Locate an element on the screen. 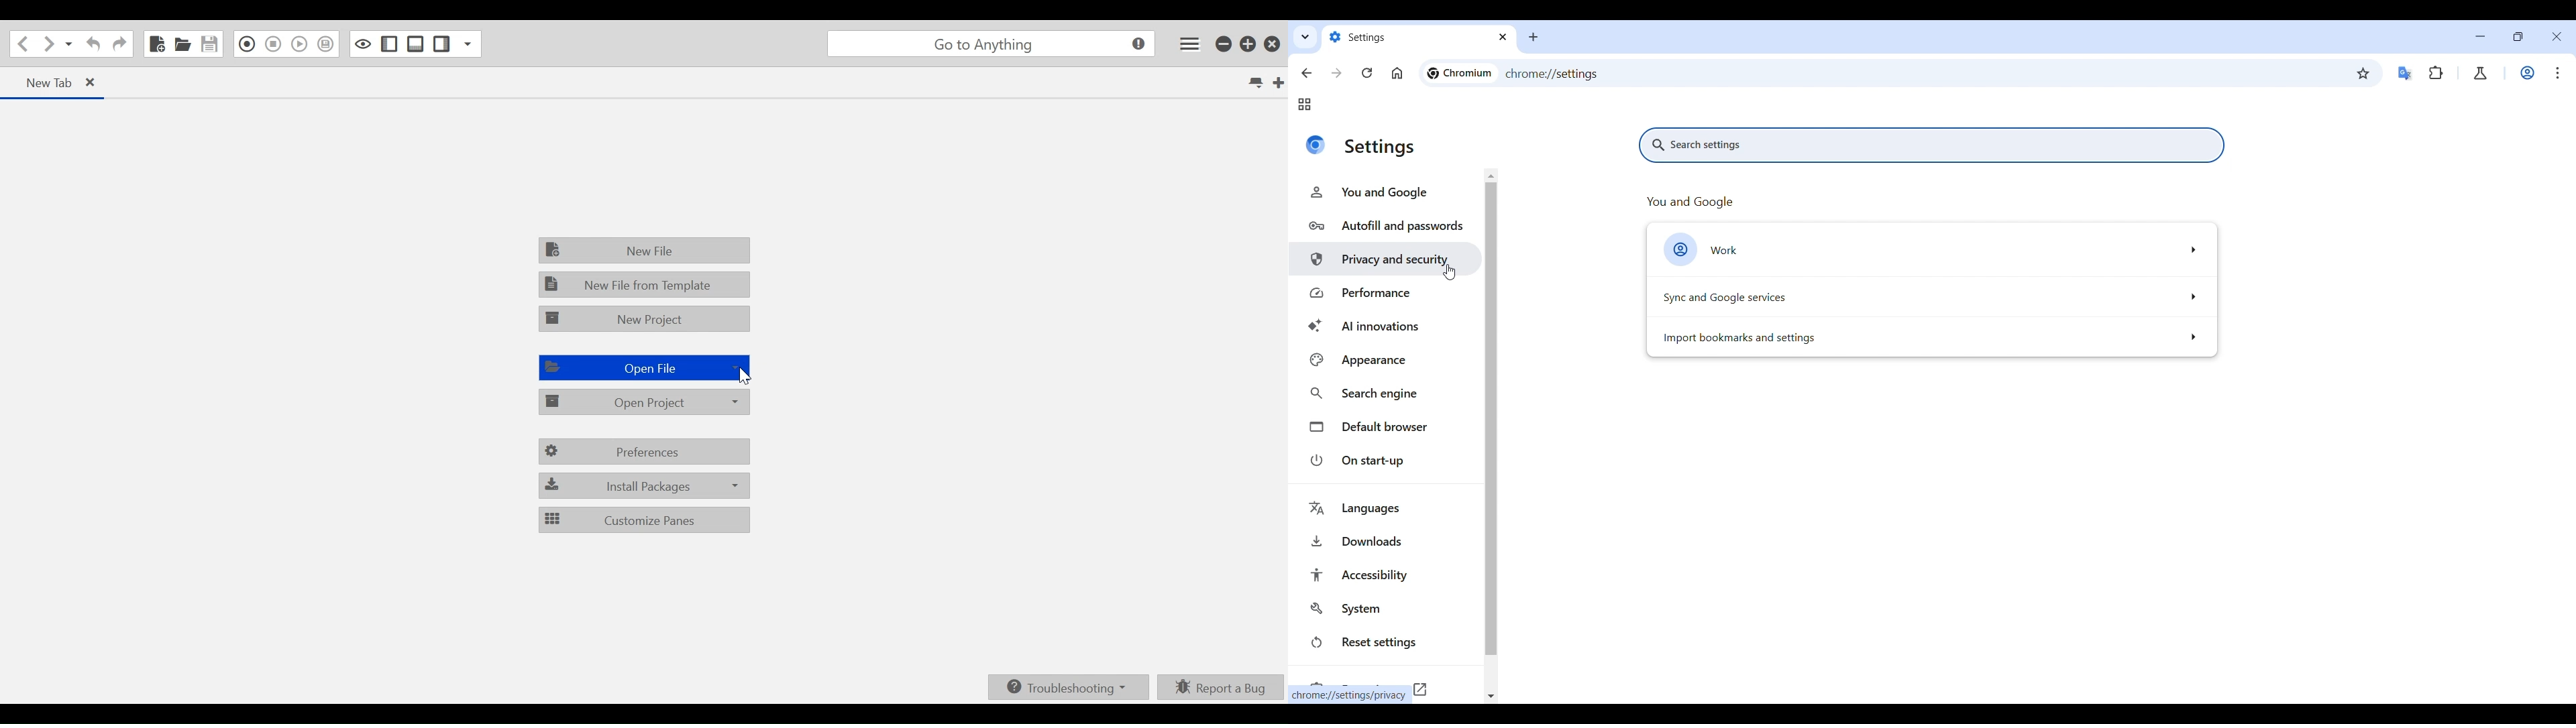 This screenshot has height=728, width=2576. Logo and name of current site is located at coordinates (1460, 73).